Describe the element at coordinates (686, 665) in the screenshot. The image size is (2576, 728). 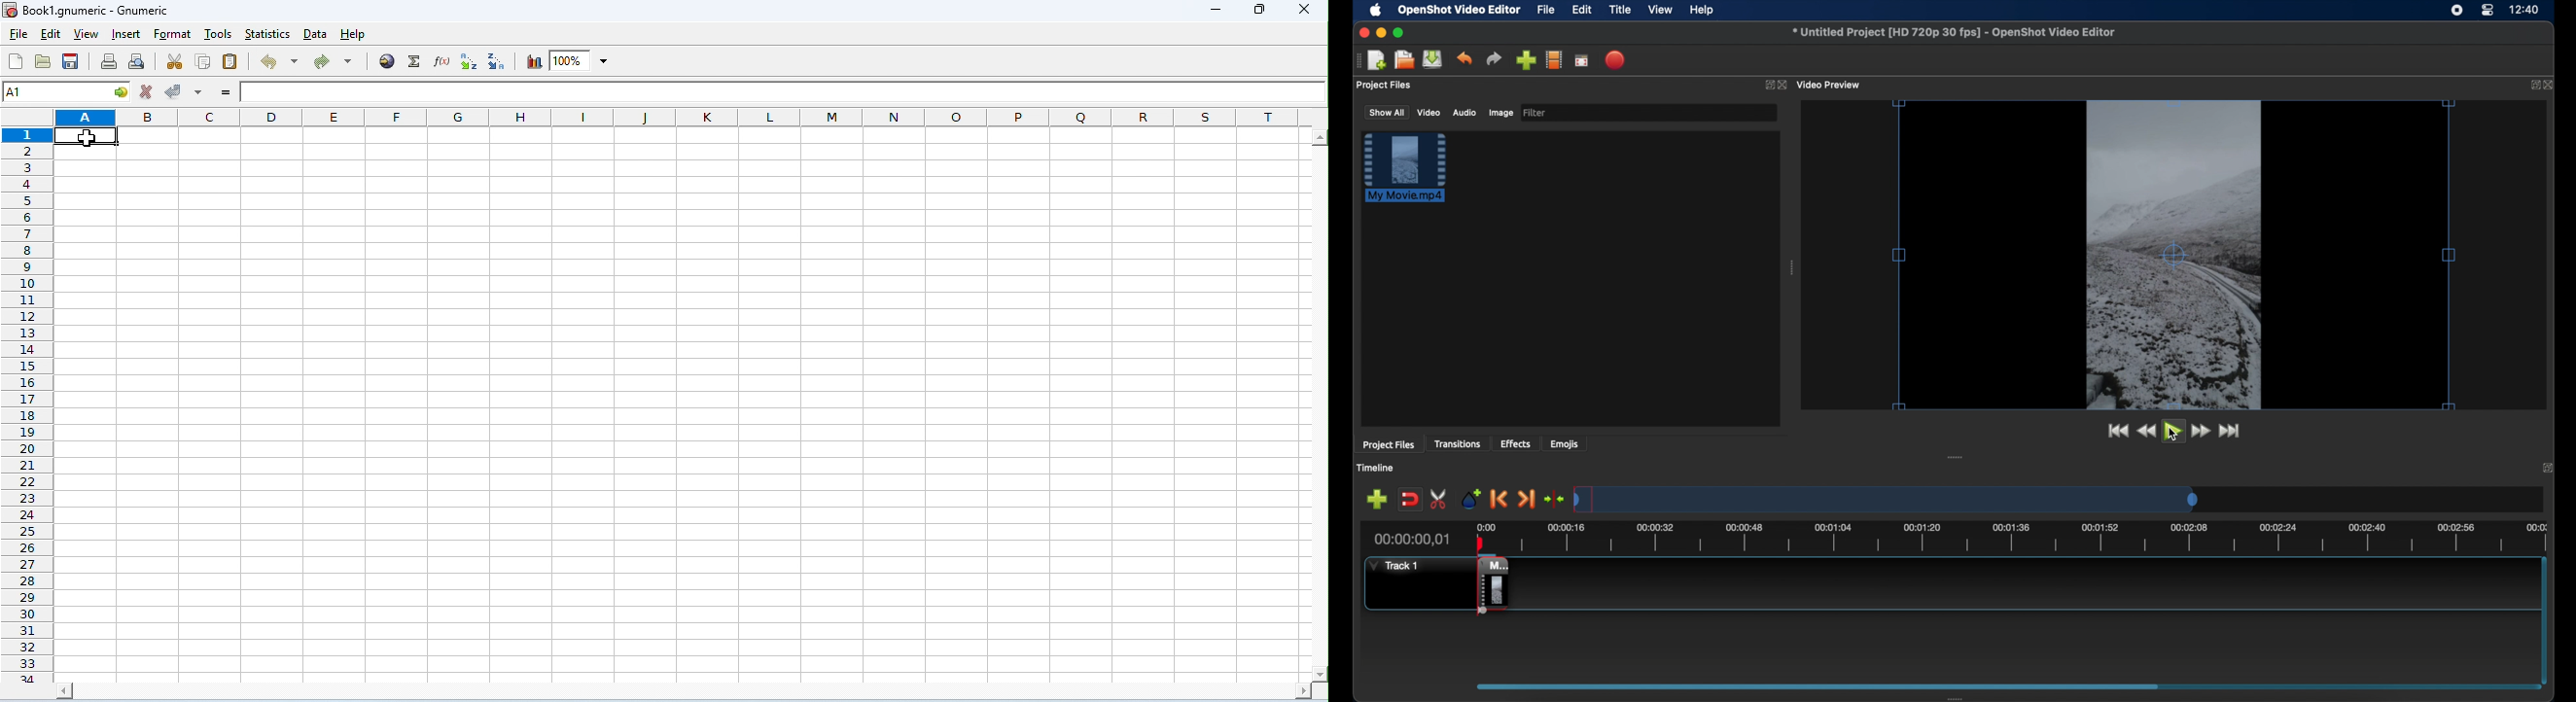
I see `space for horizontal scroll bar` at that location.